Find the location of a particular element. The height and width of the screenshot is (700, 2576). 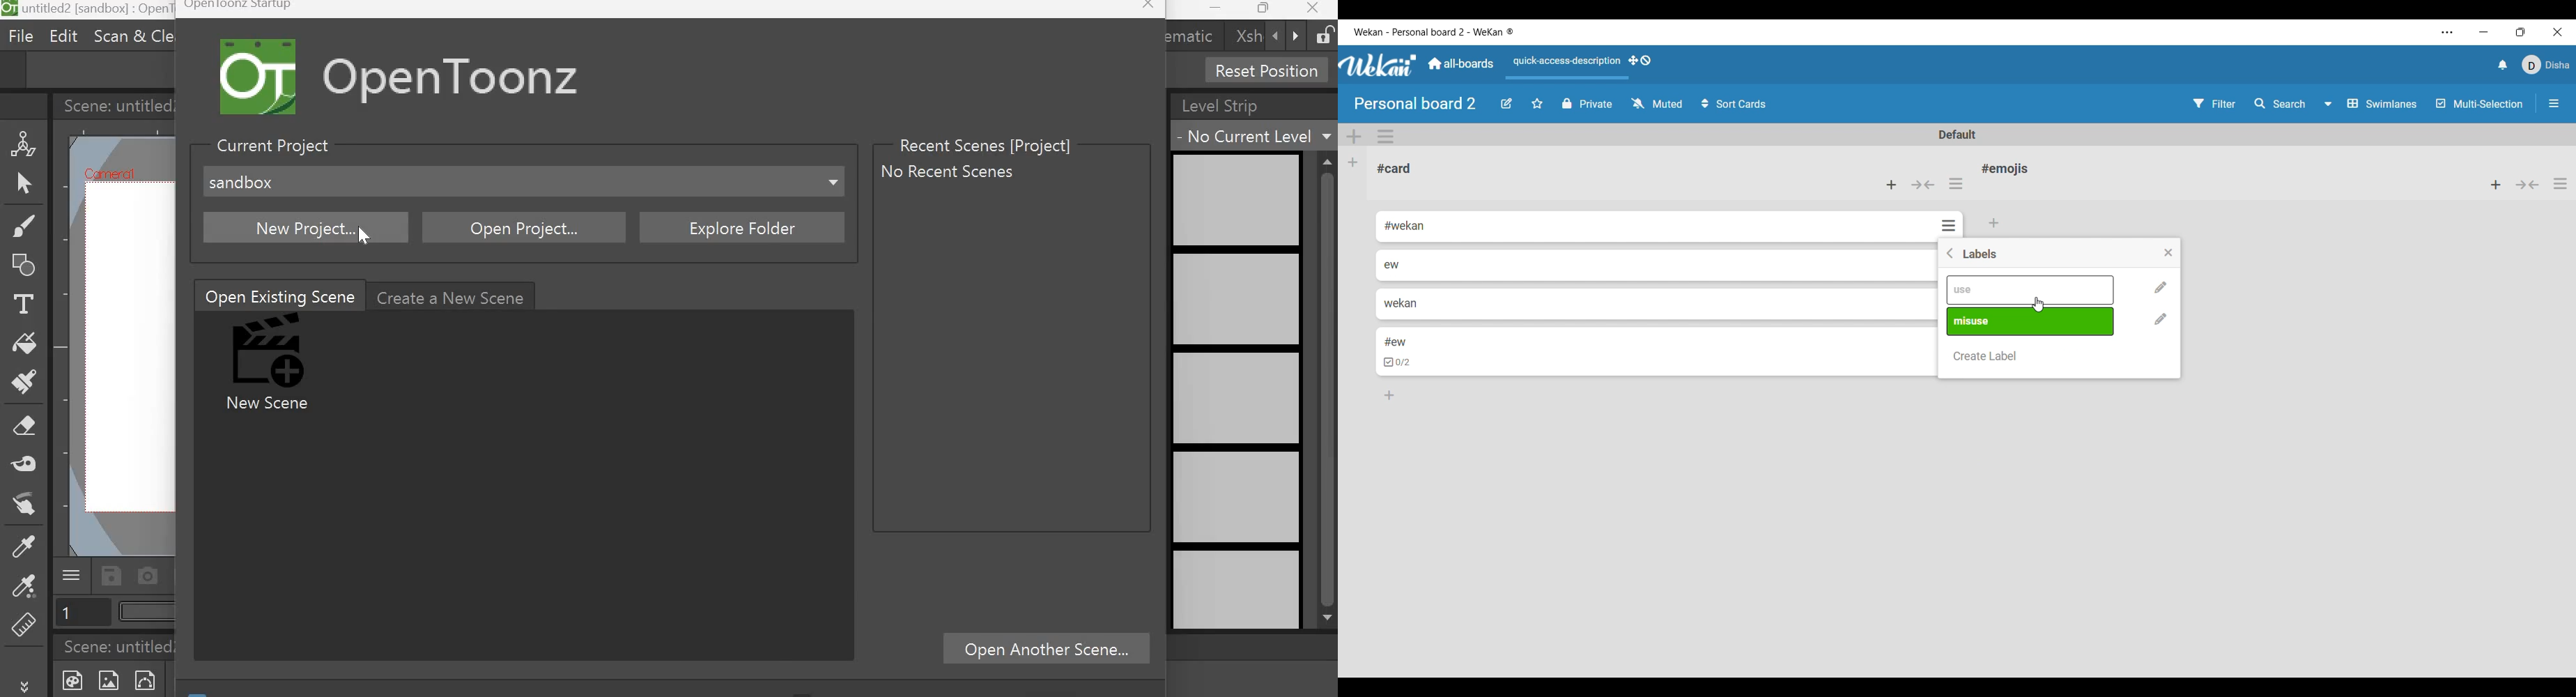

Close is located at coordinates (1316, 10).